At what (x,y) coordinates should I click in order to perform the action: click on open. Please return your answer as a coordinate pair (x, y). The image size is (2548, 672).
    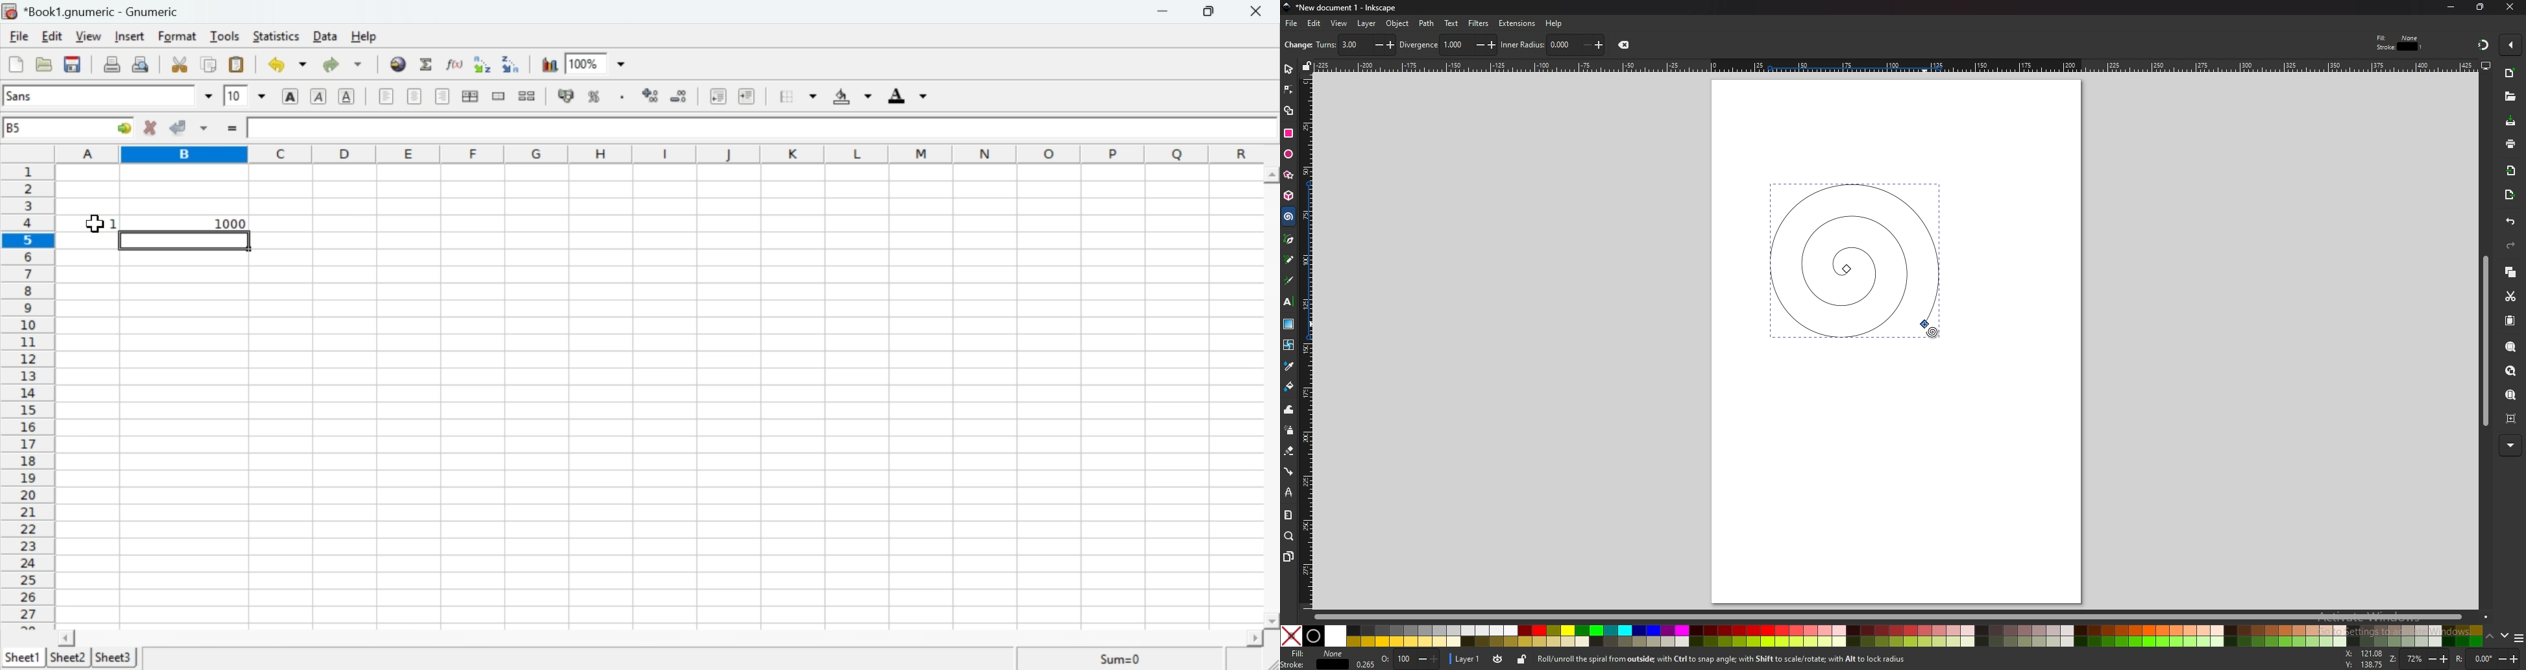
    Looking at the image, I should click on (2510, 98).